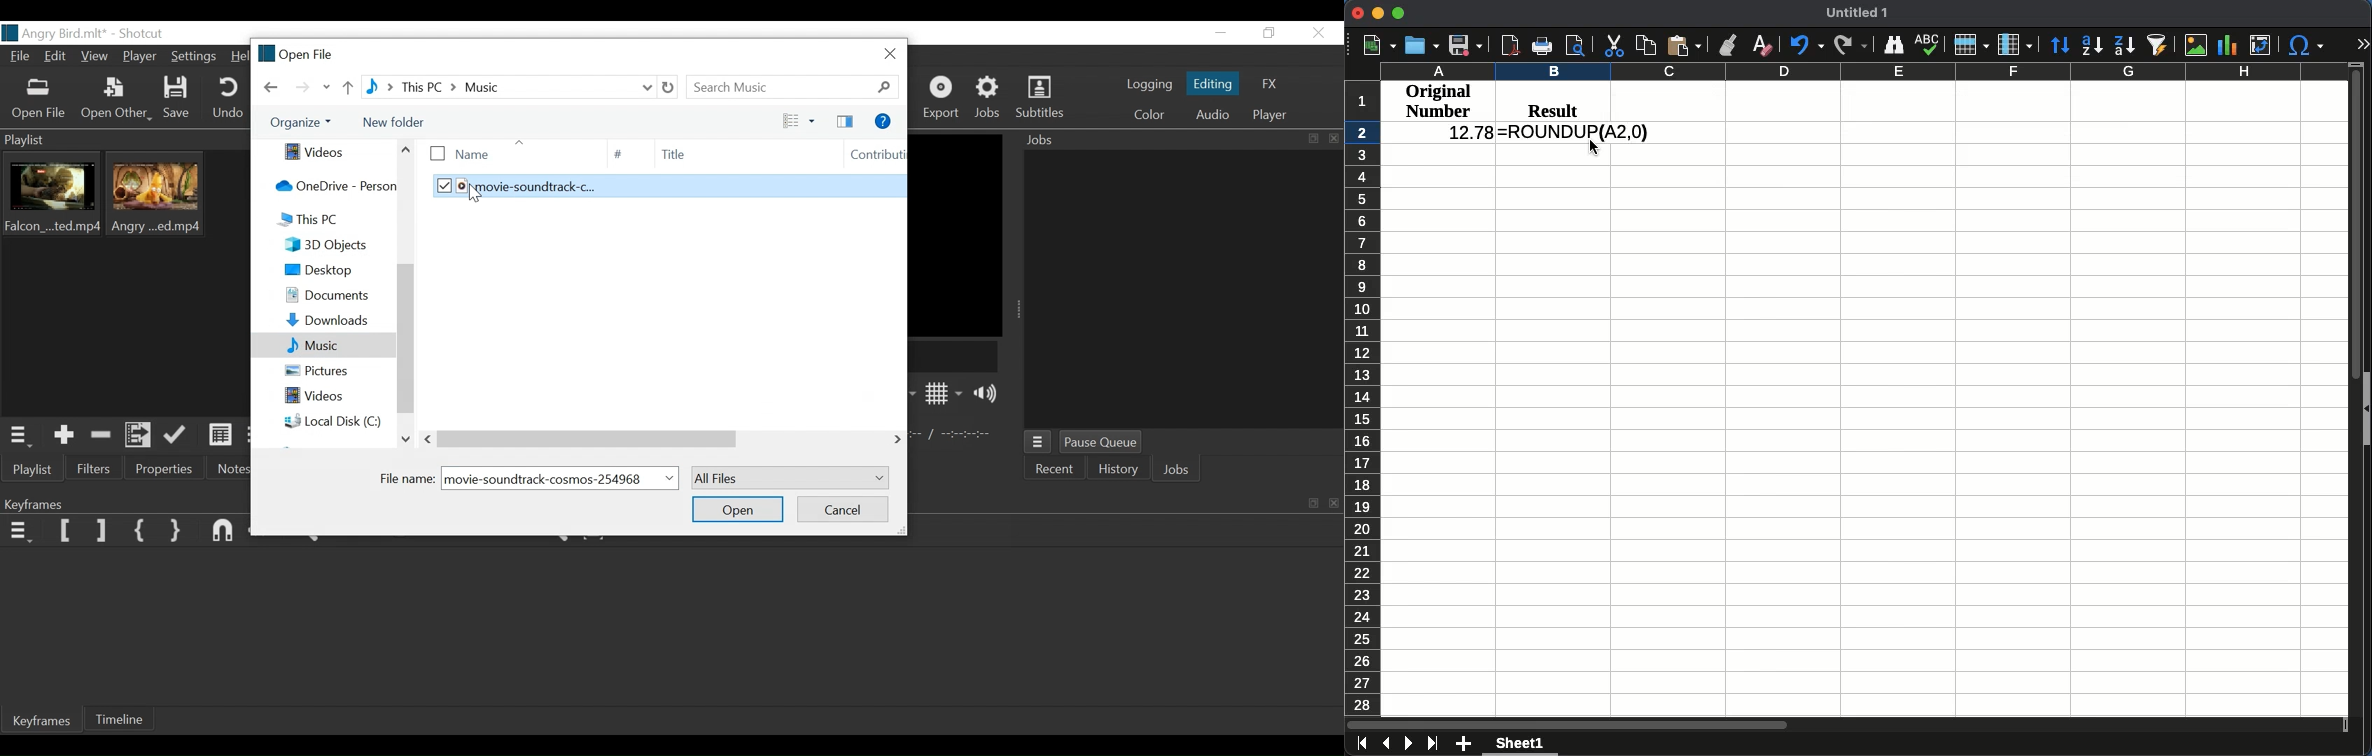 The height and width of the screenshot is (756, 2380). I want to click on Jobs Panel, so click(1179, 141).